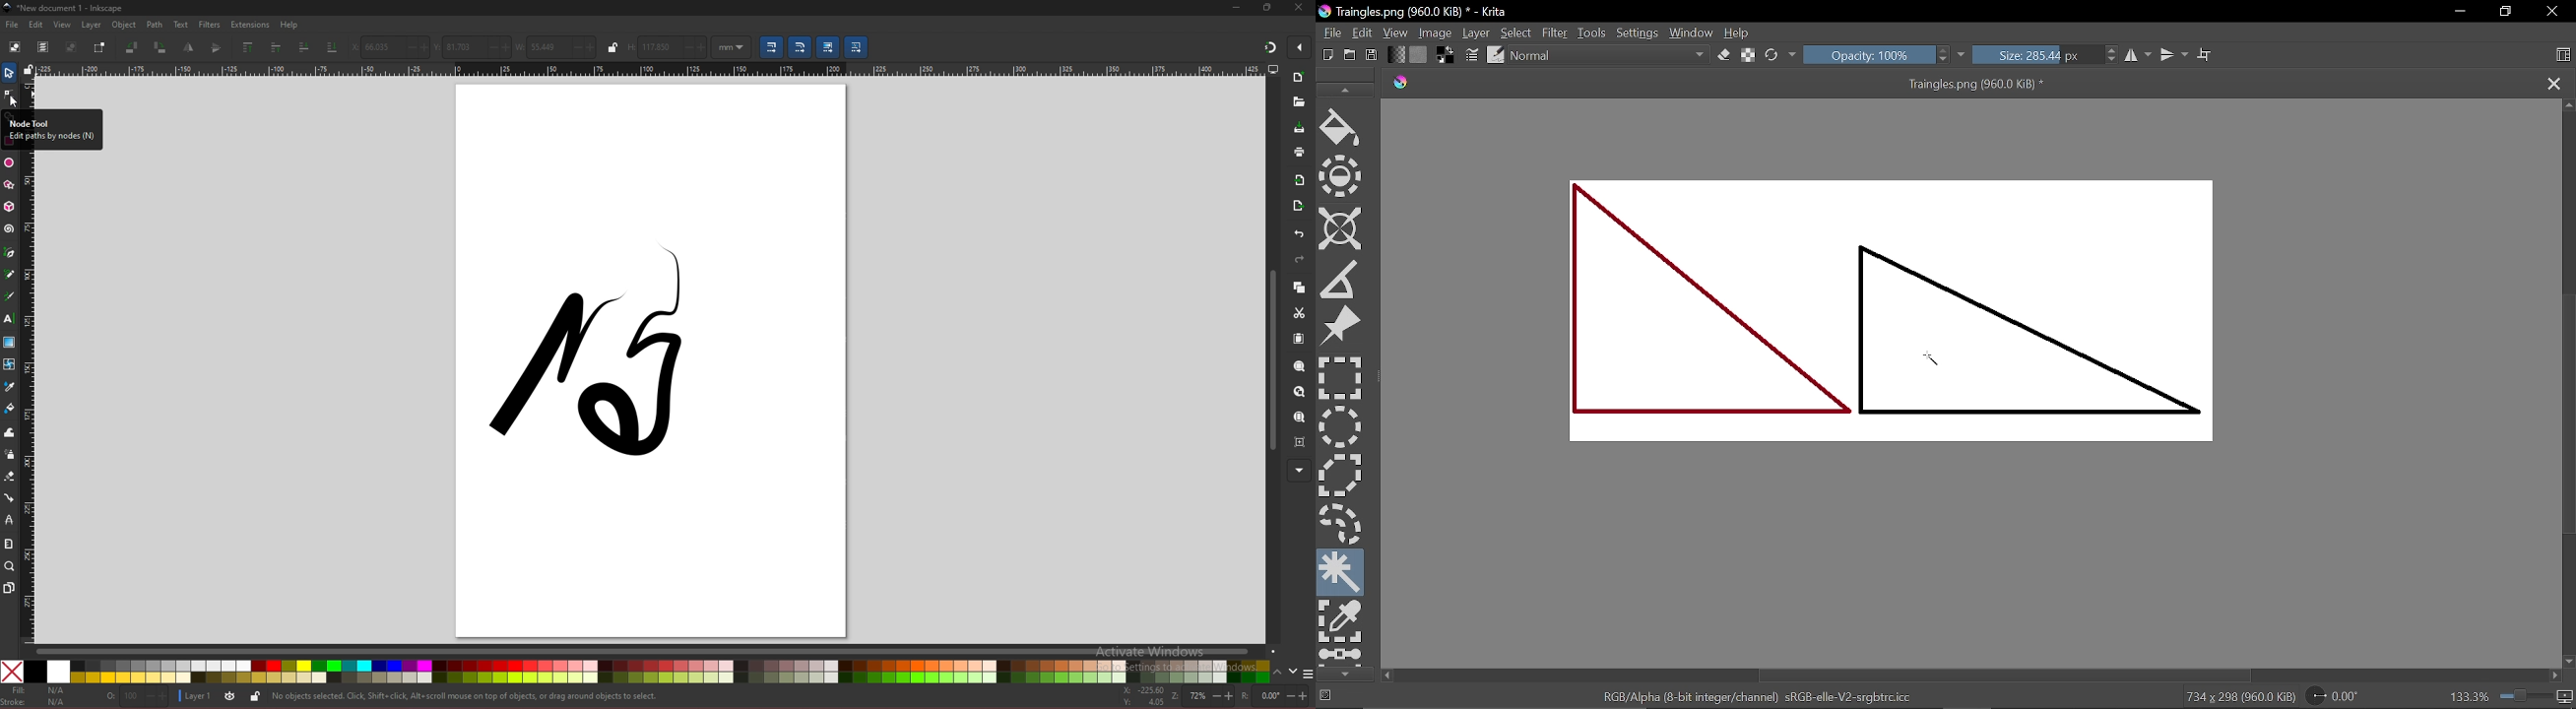  What do you see at coordinates (71, 47) in the screenshot?
I see `deselect` at bounding box center [71, 47].